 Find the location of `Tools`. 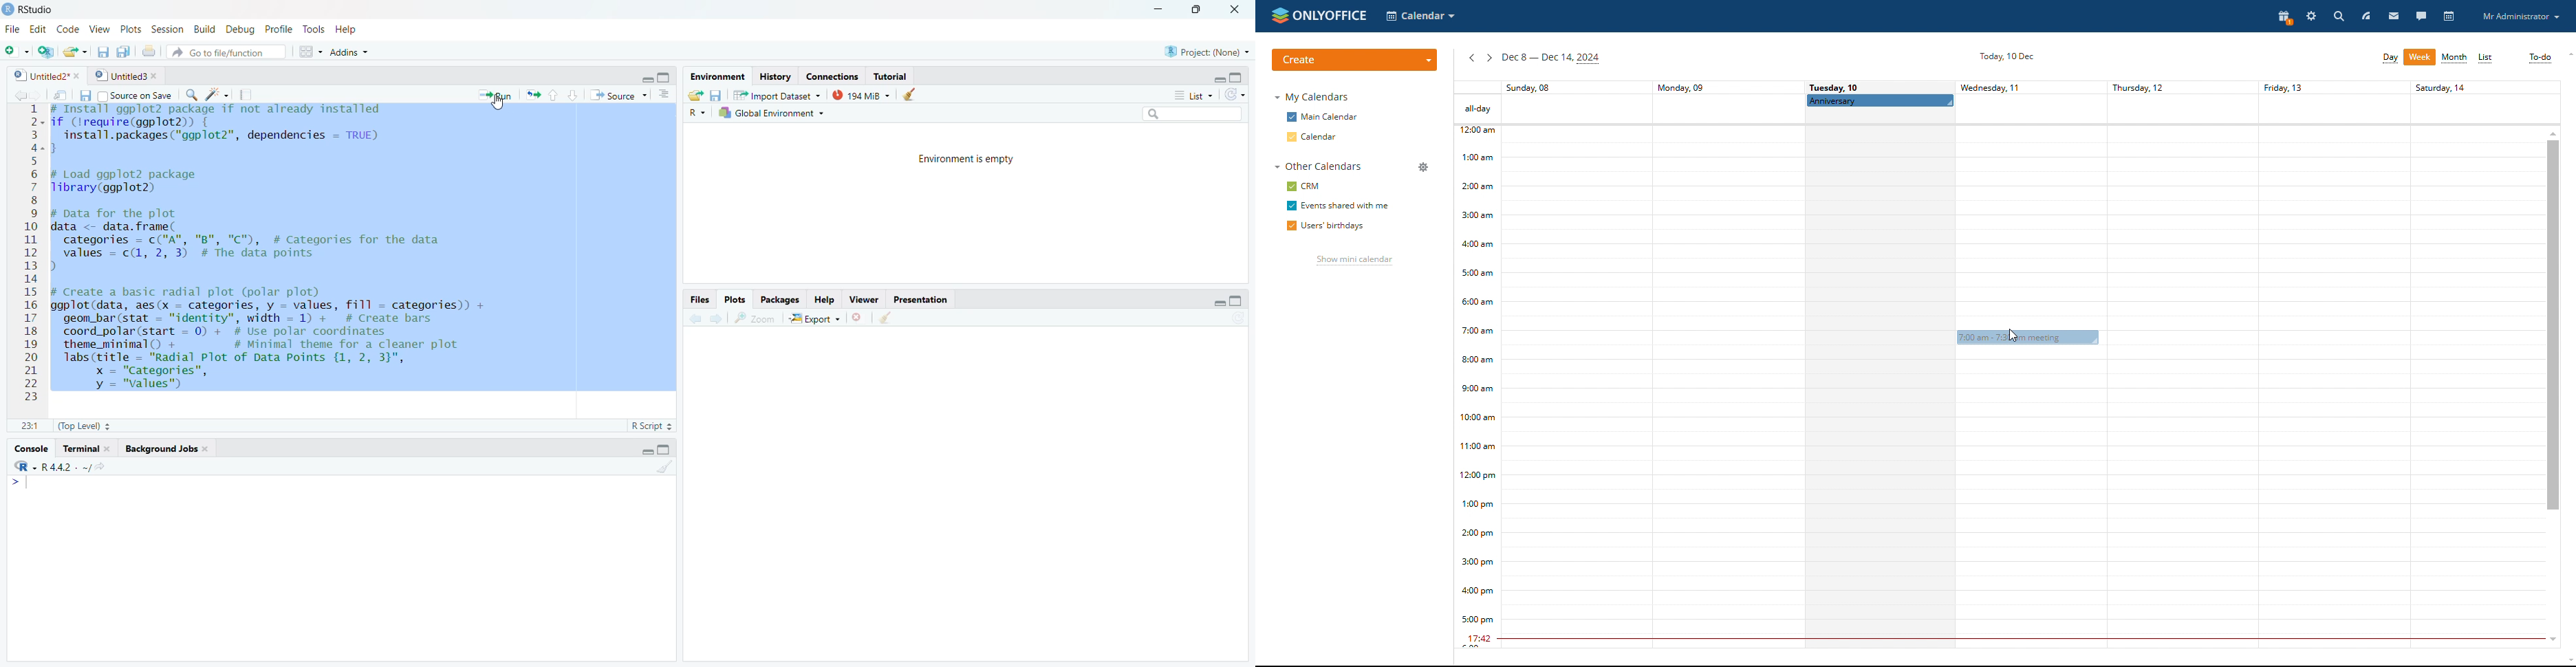

Tools is located at coordinates (313, 29).